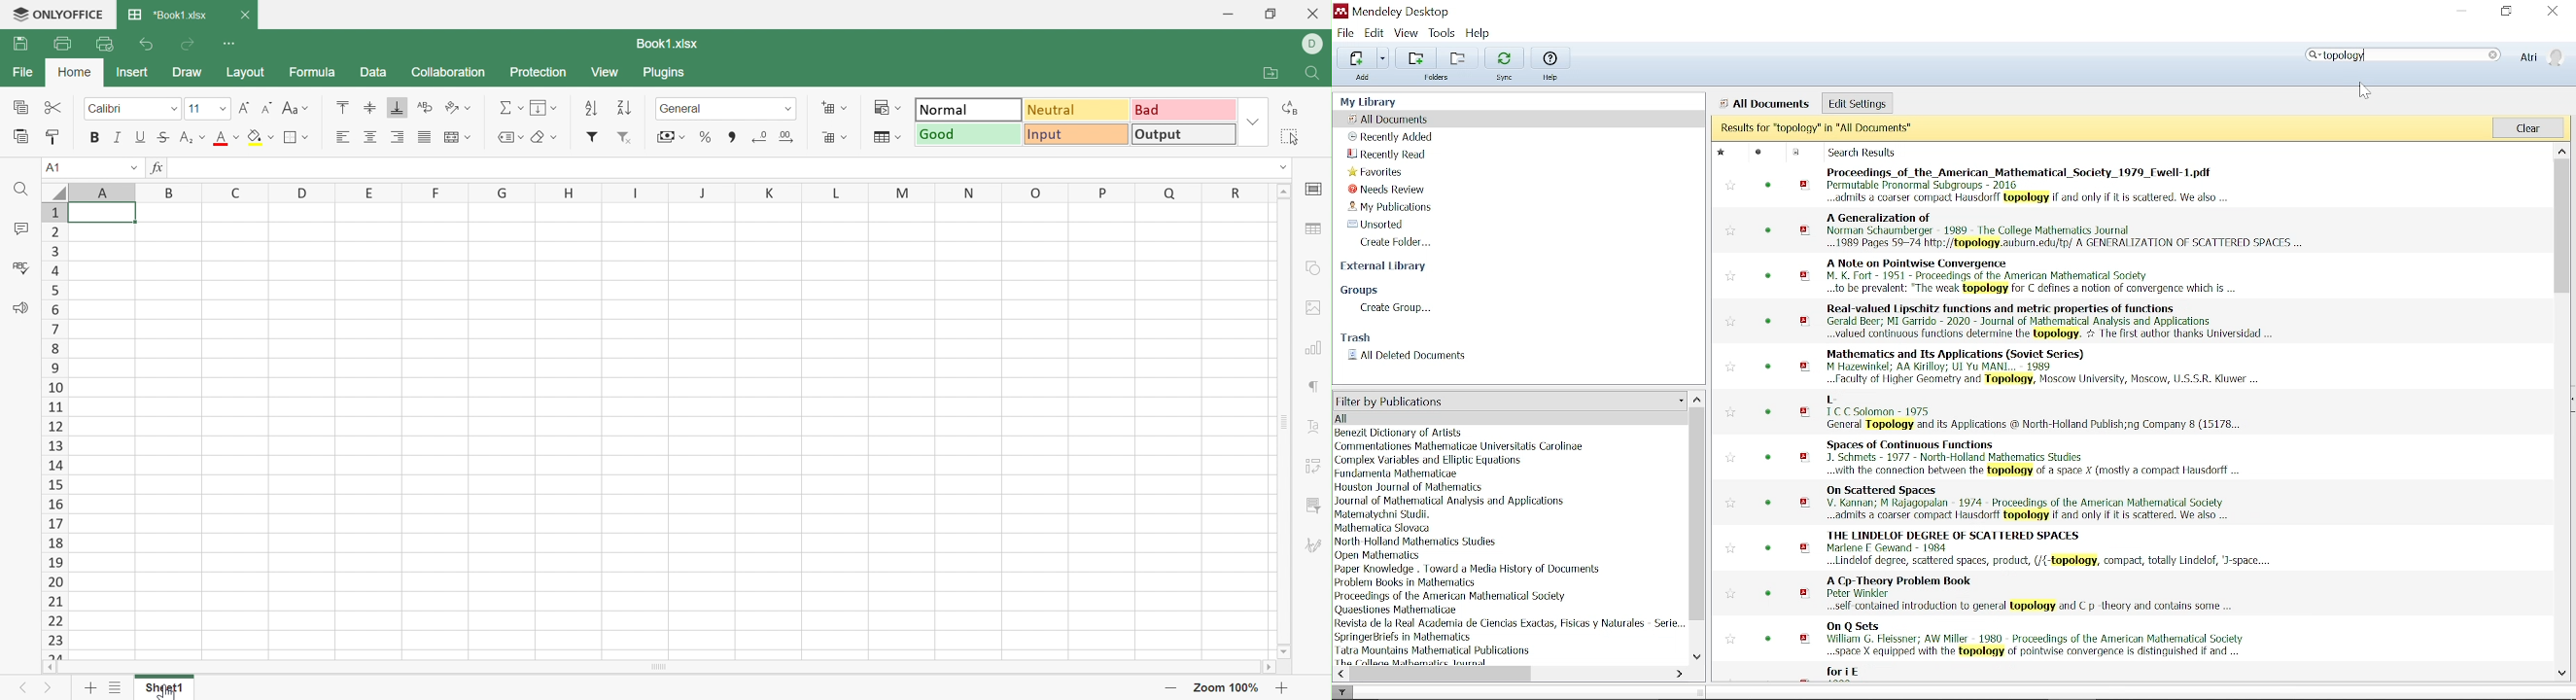 The height and width of the screenshot is (700, 2576). What do you see at coordinates (21, 135) in the screenshot?
I see `Paste` at bounding box center [21, 135].